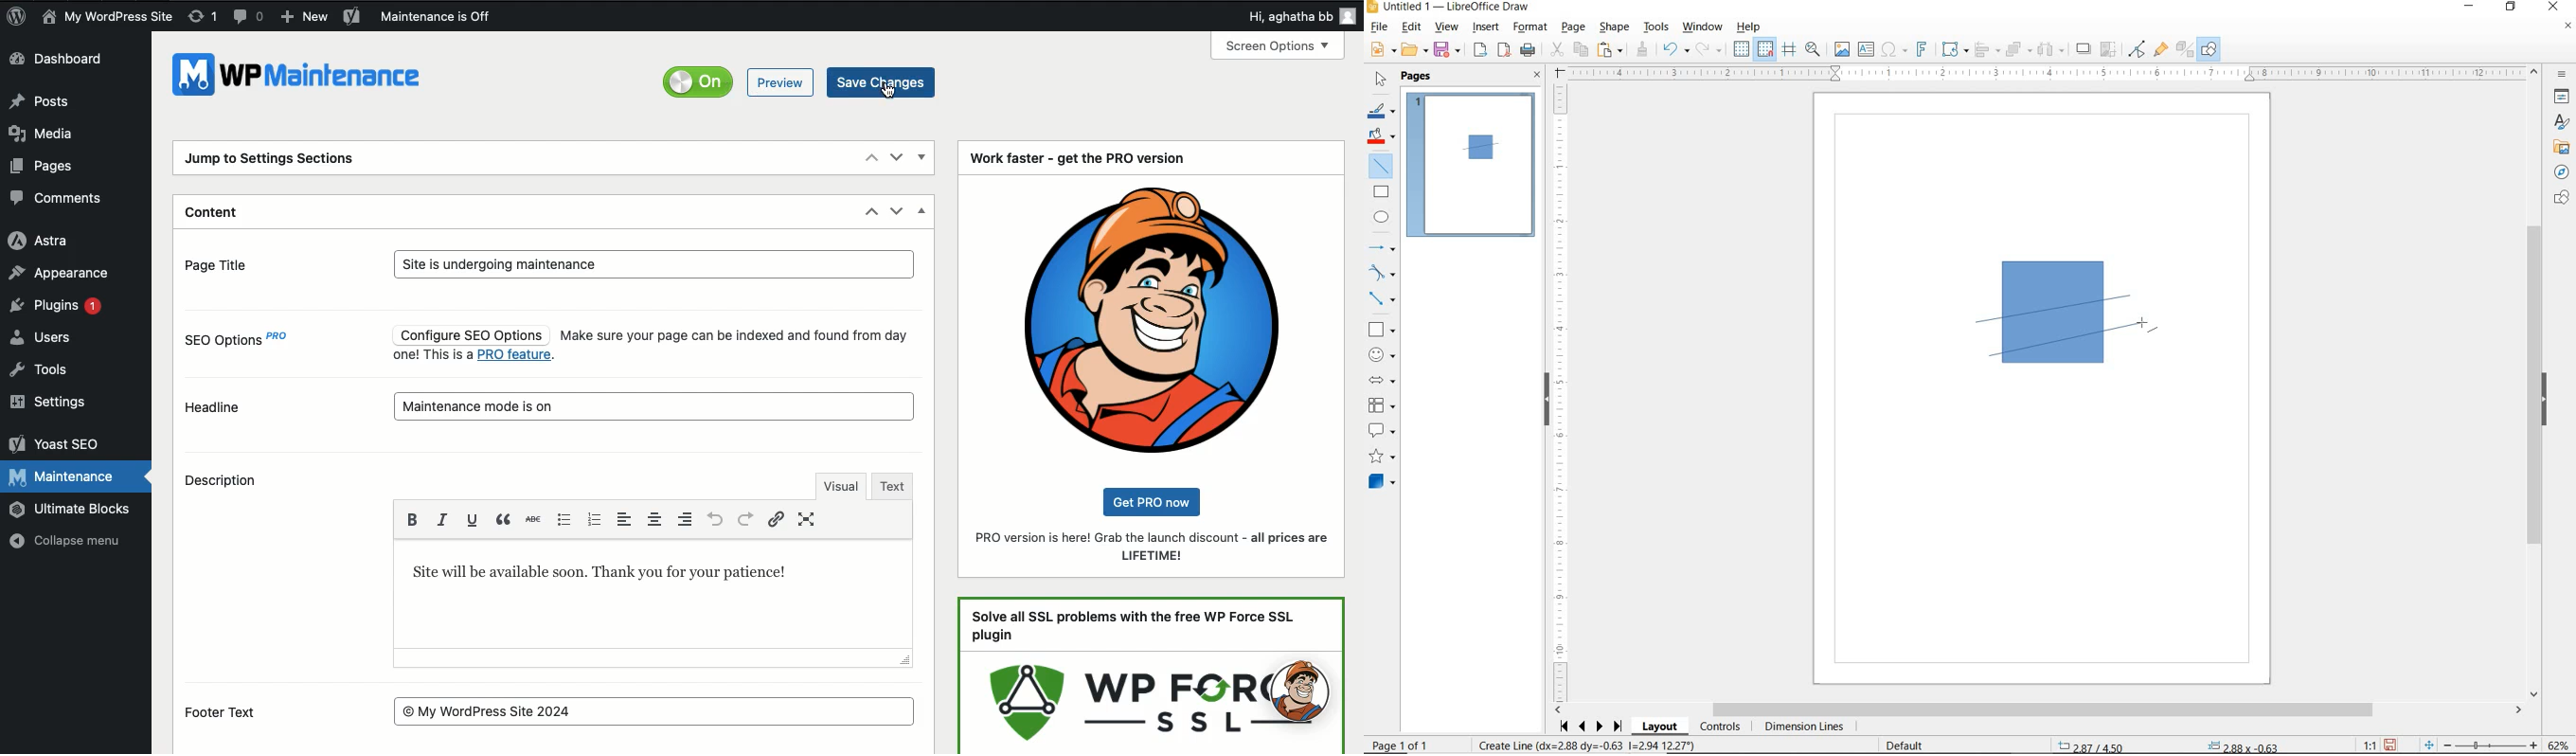  I want to click on Bullet, so click(562, 518).